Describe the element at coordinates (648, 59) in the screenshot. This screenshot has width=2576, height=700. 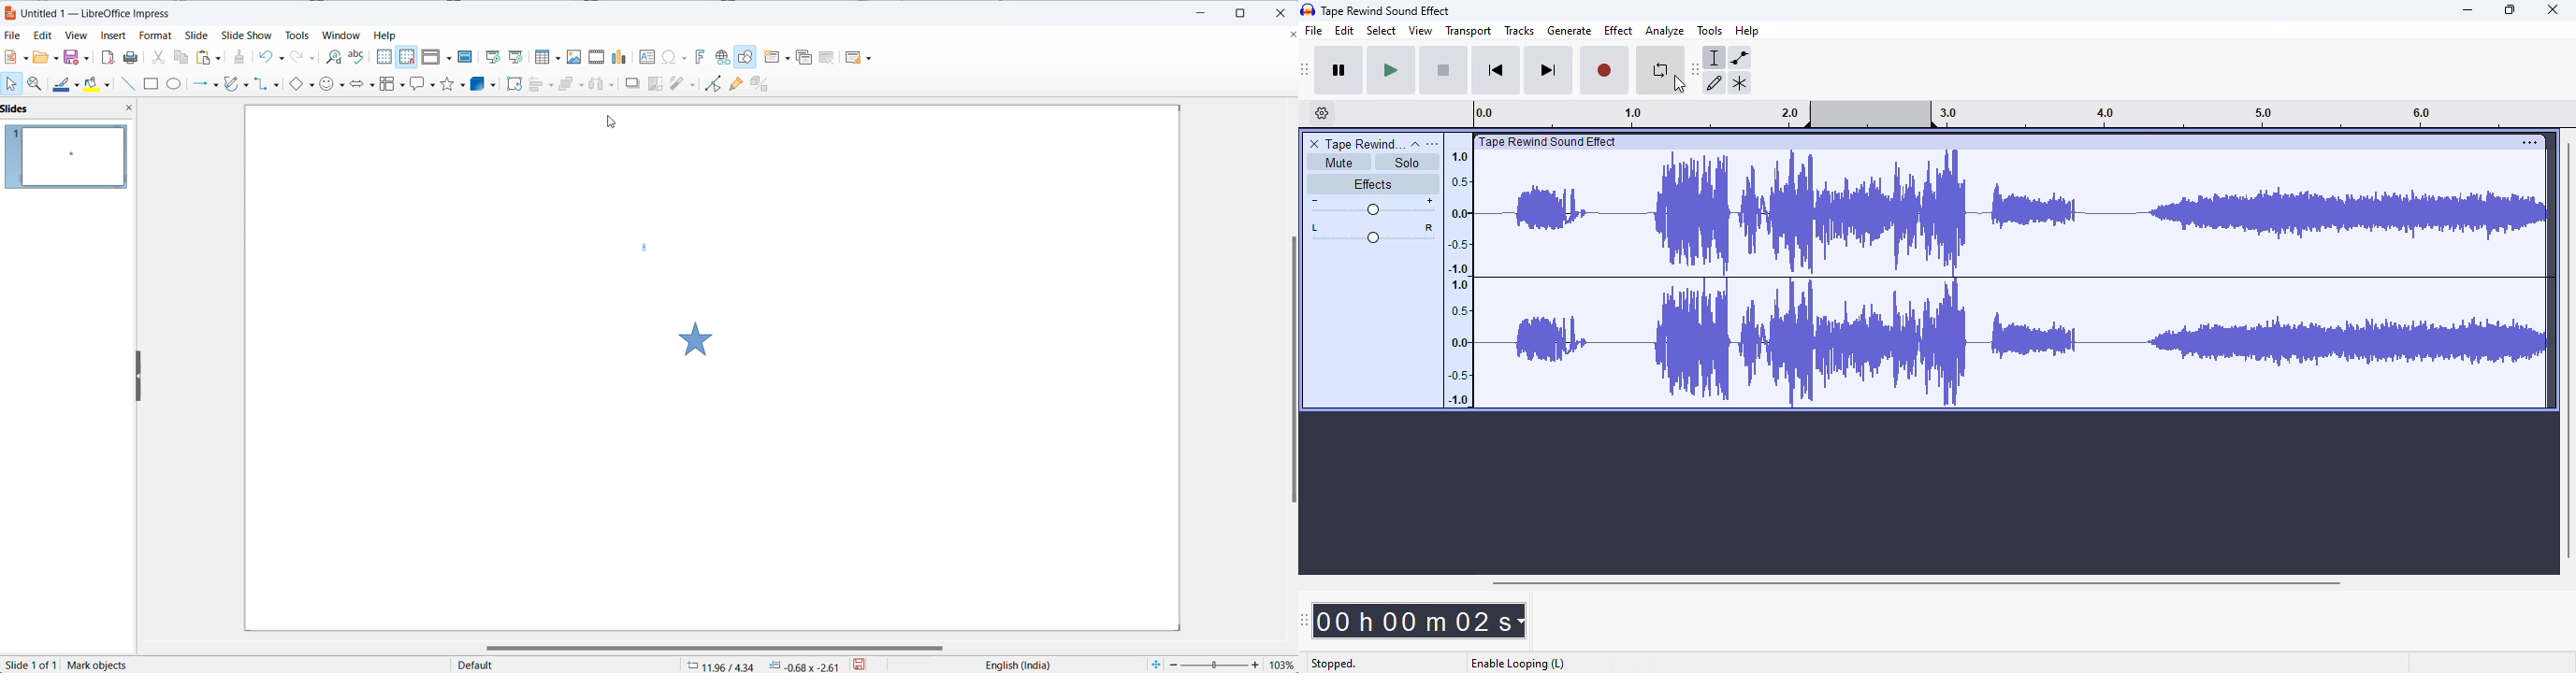
I see `insert text` at that location.